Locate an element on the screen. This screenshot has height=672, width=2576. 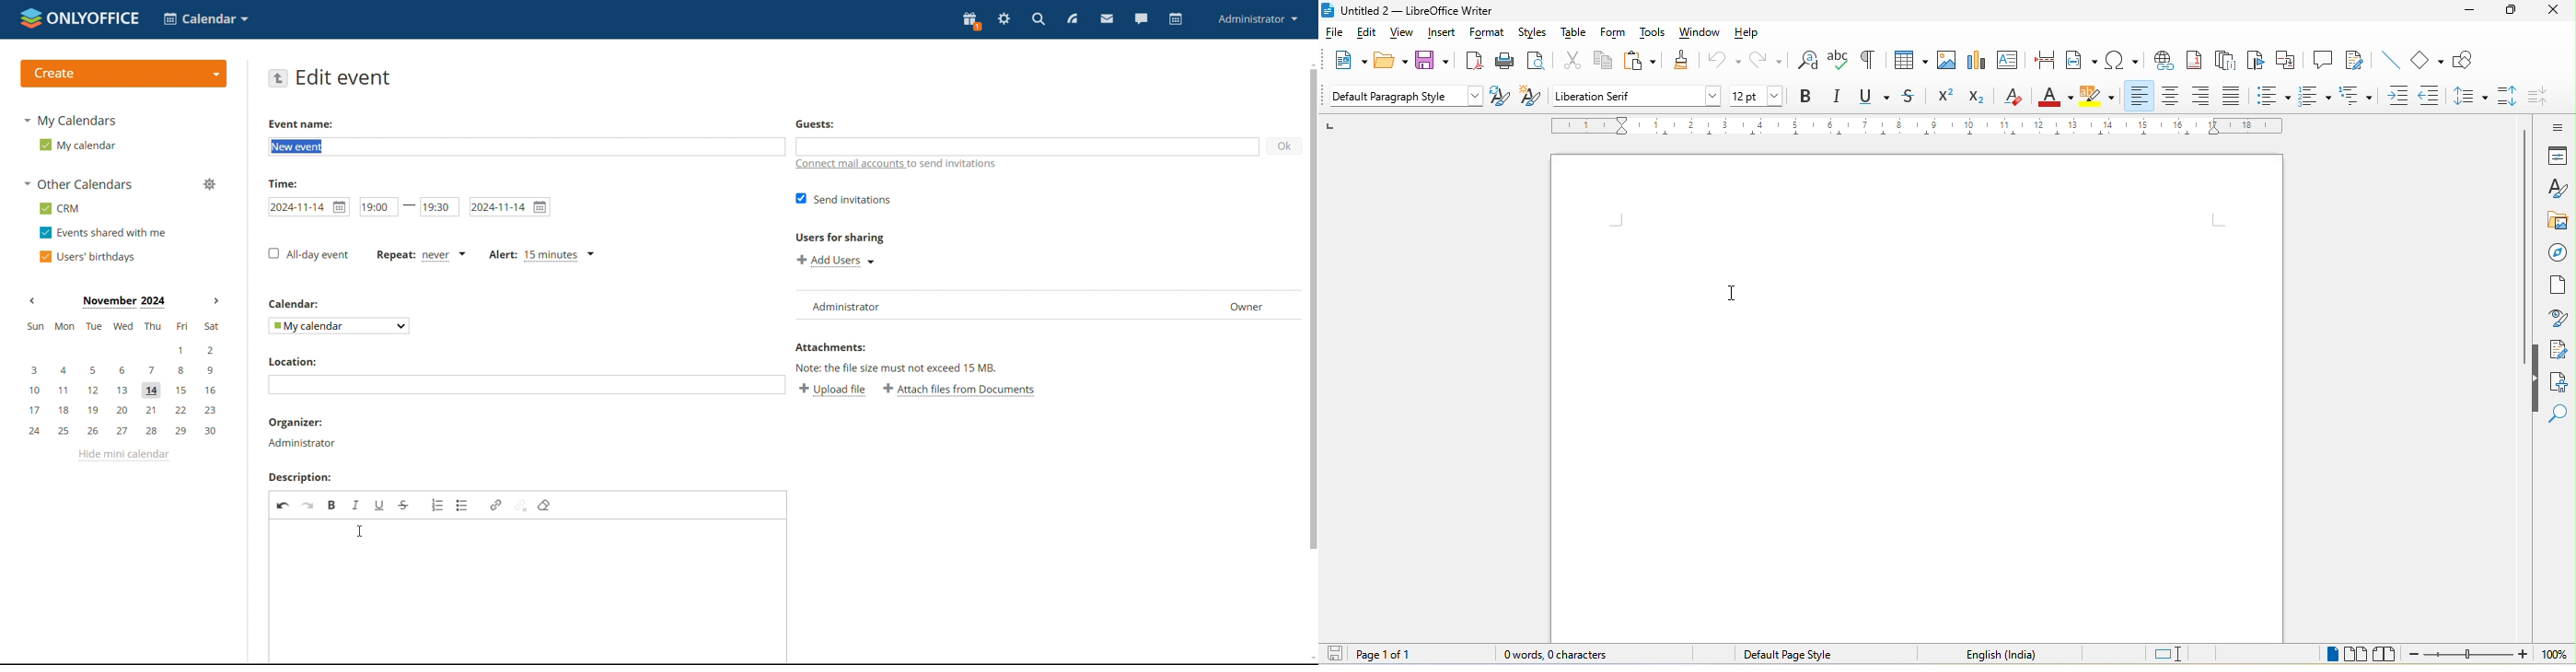
location is located at coordinates (301, 363).